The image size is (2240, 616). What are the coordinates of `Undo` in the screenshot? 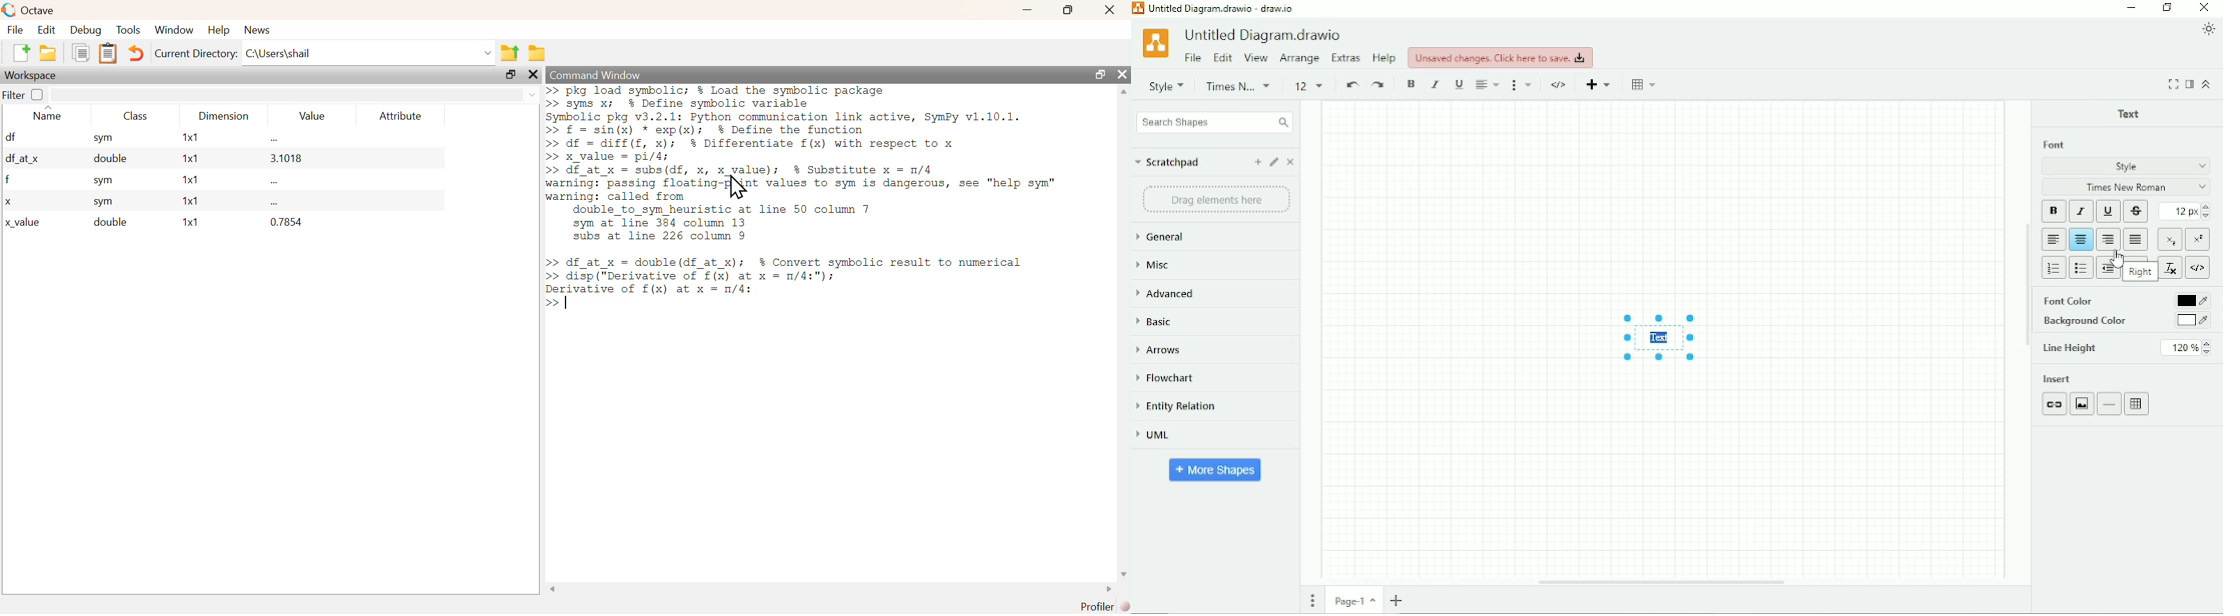 It's located at (1351, 85).